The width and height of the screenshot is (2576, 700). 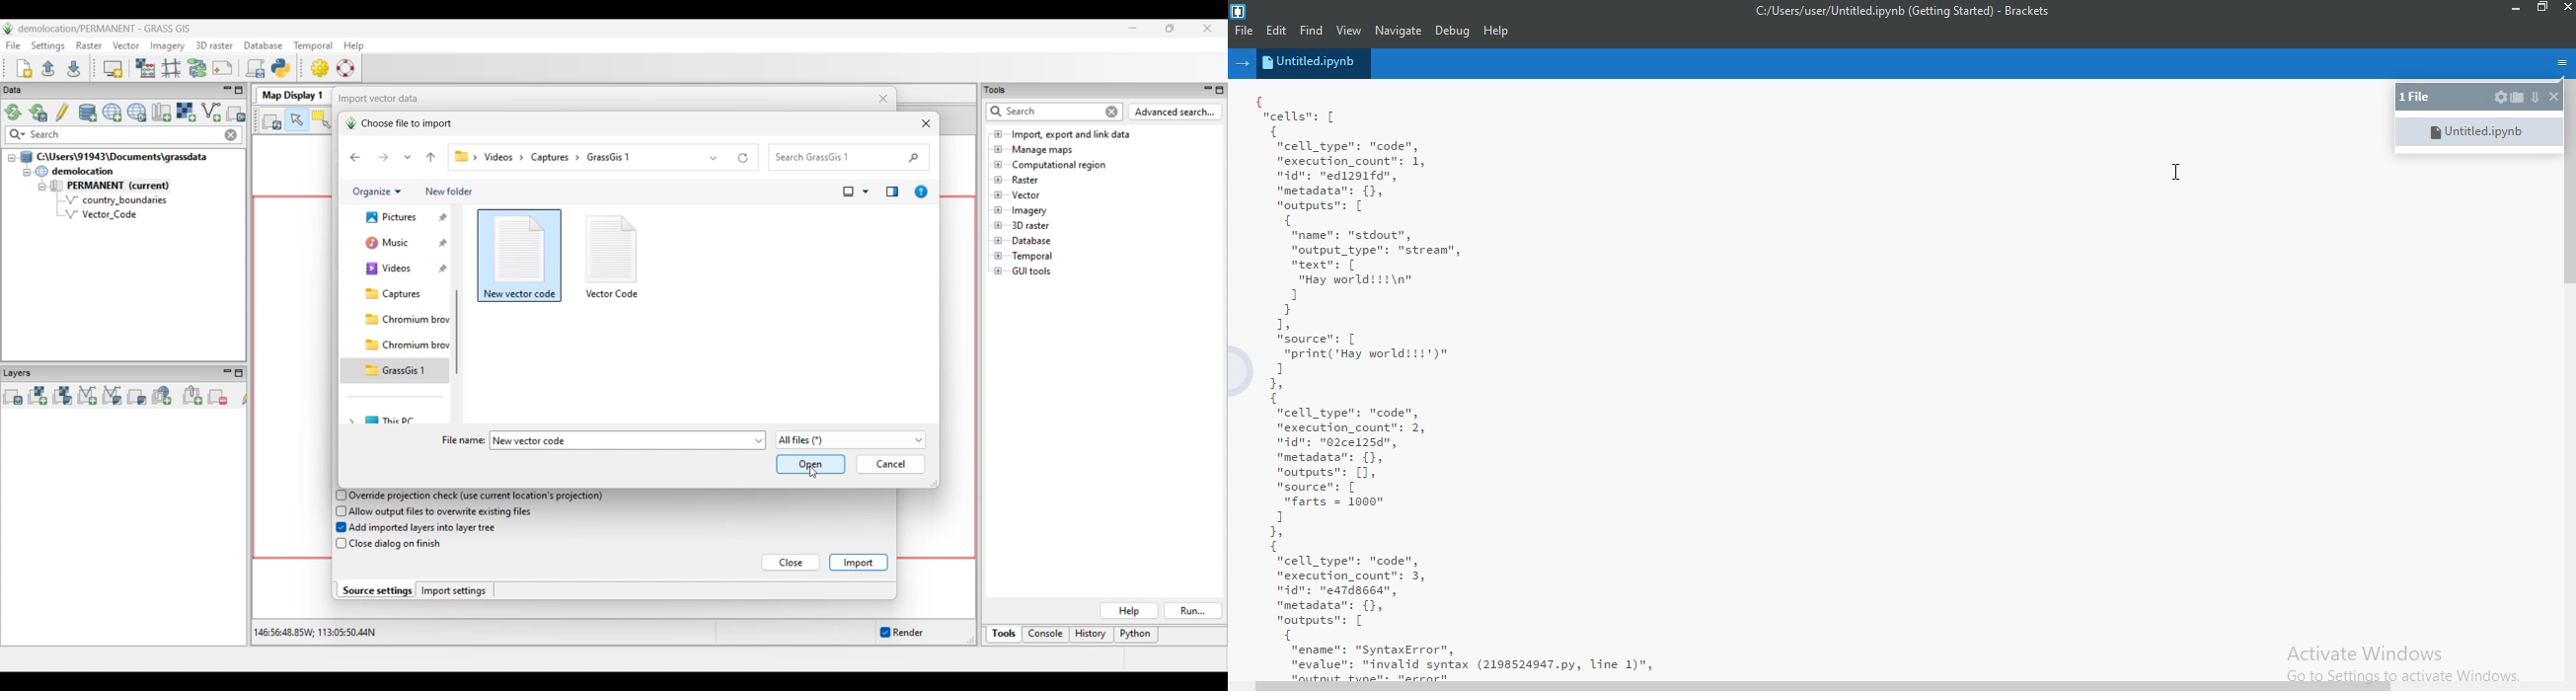 I want to click on Navigate, so click(x=1398, y=32).